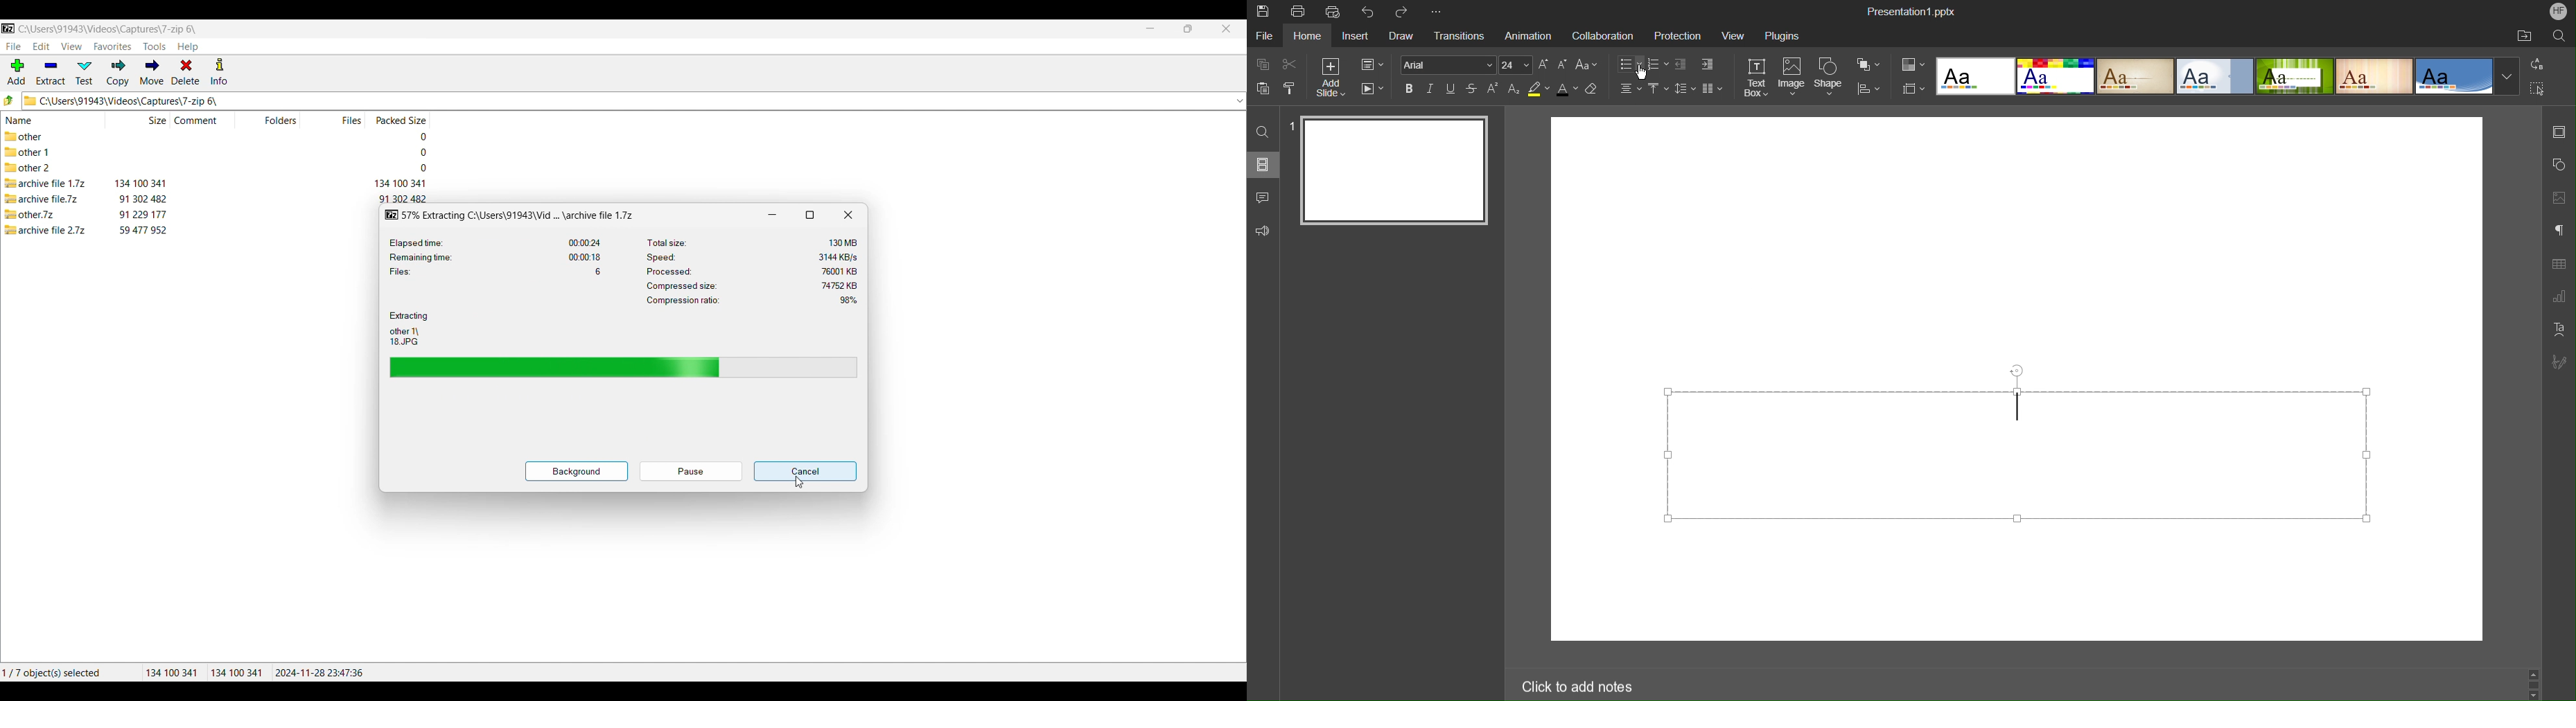  What do you see at coordinates (13, 47) in the screenshot?
I see `File menu` at bounding box center [13, 47].